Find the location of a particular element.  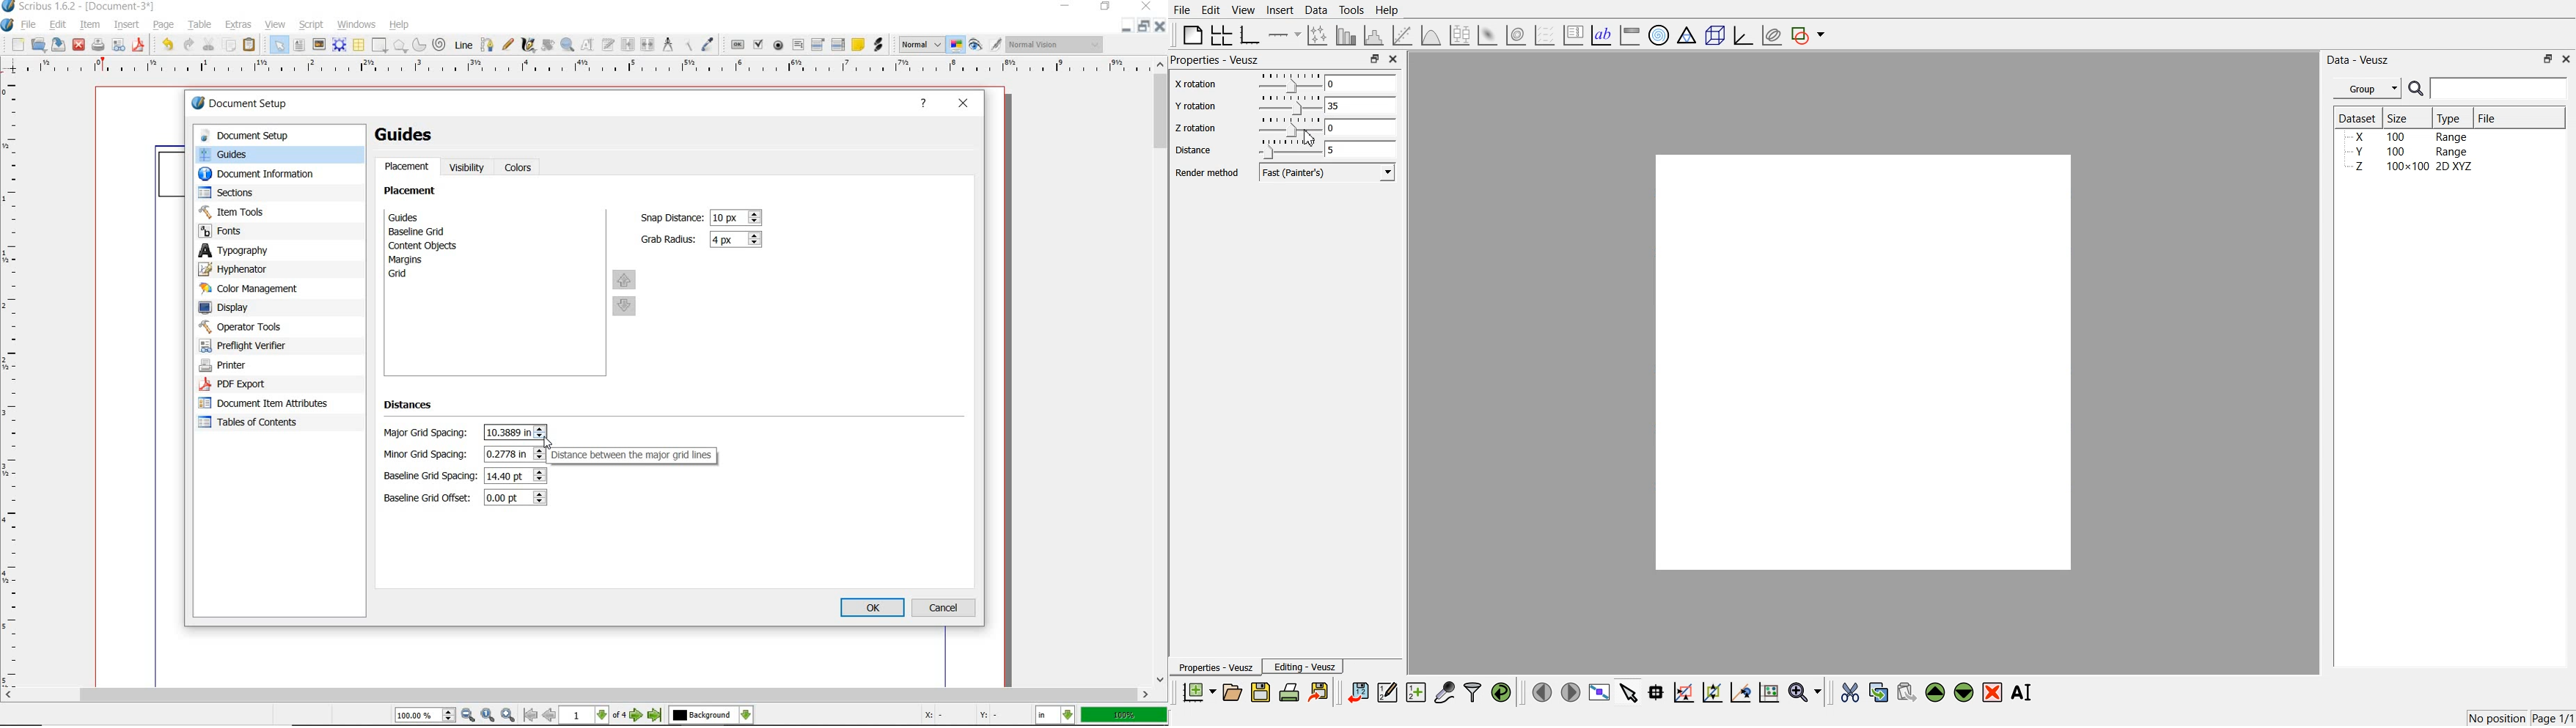

ruler is located at coordinates (579, 70).